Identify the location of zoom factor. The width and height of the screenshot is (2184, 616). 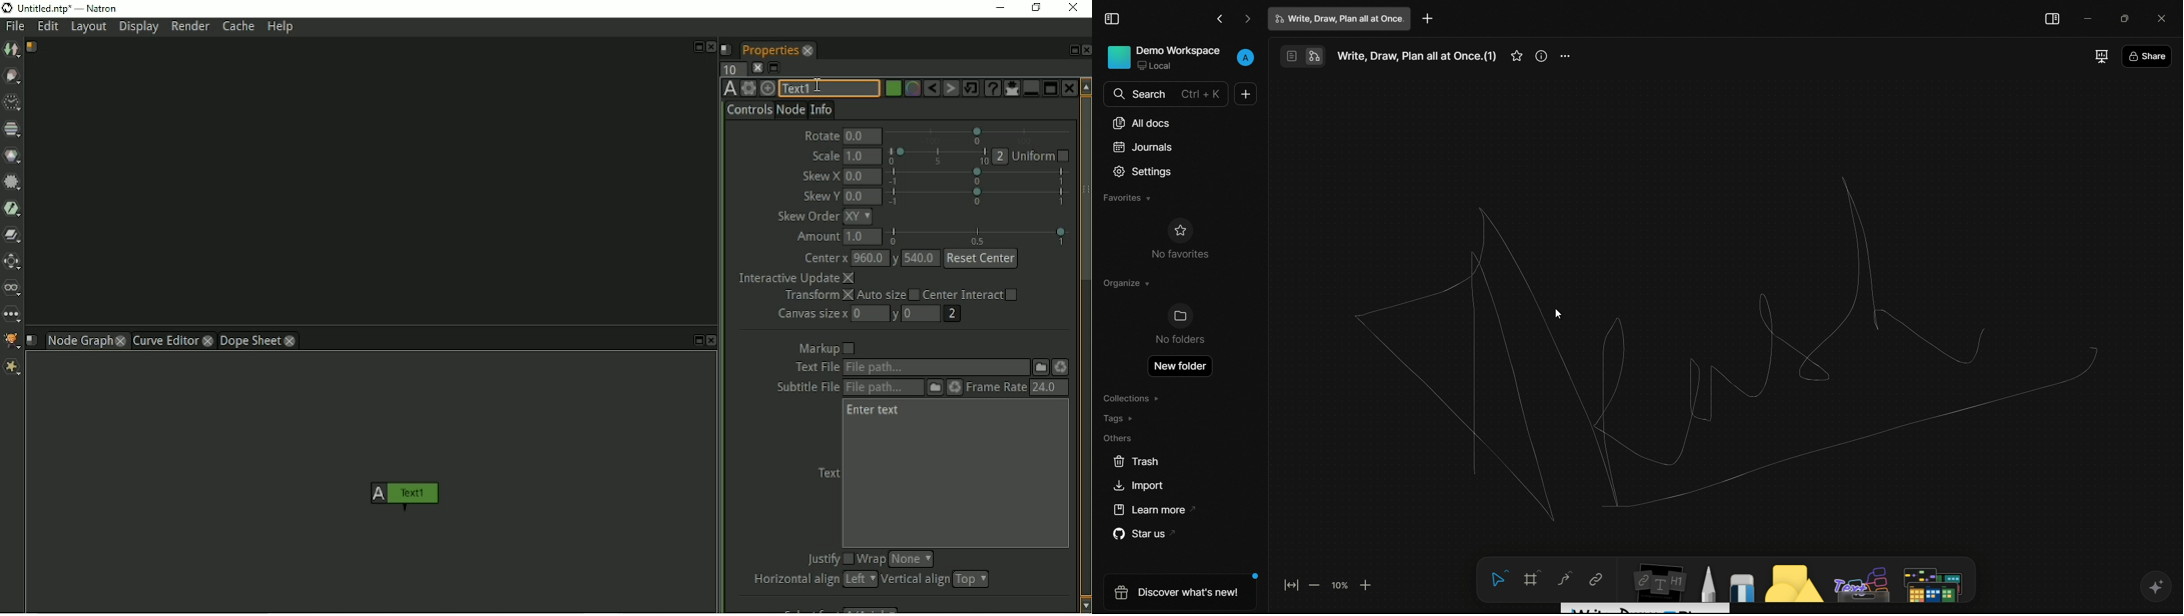
(1340, 585).